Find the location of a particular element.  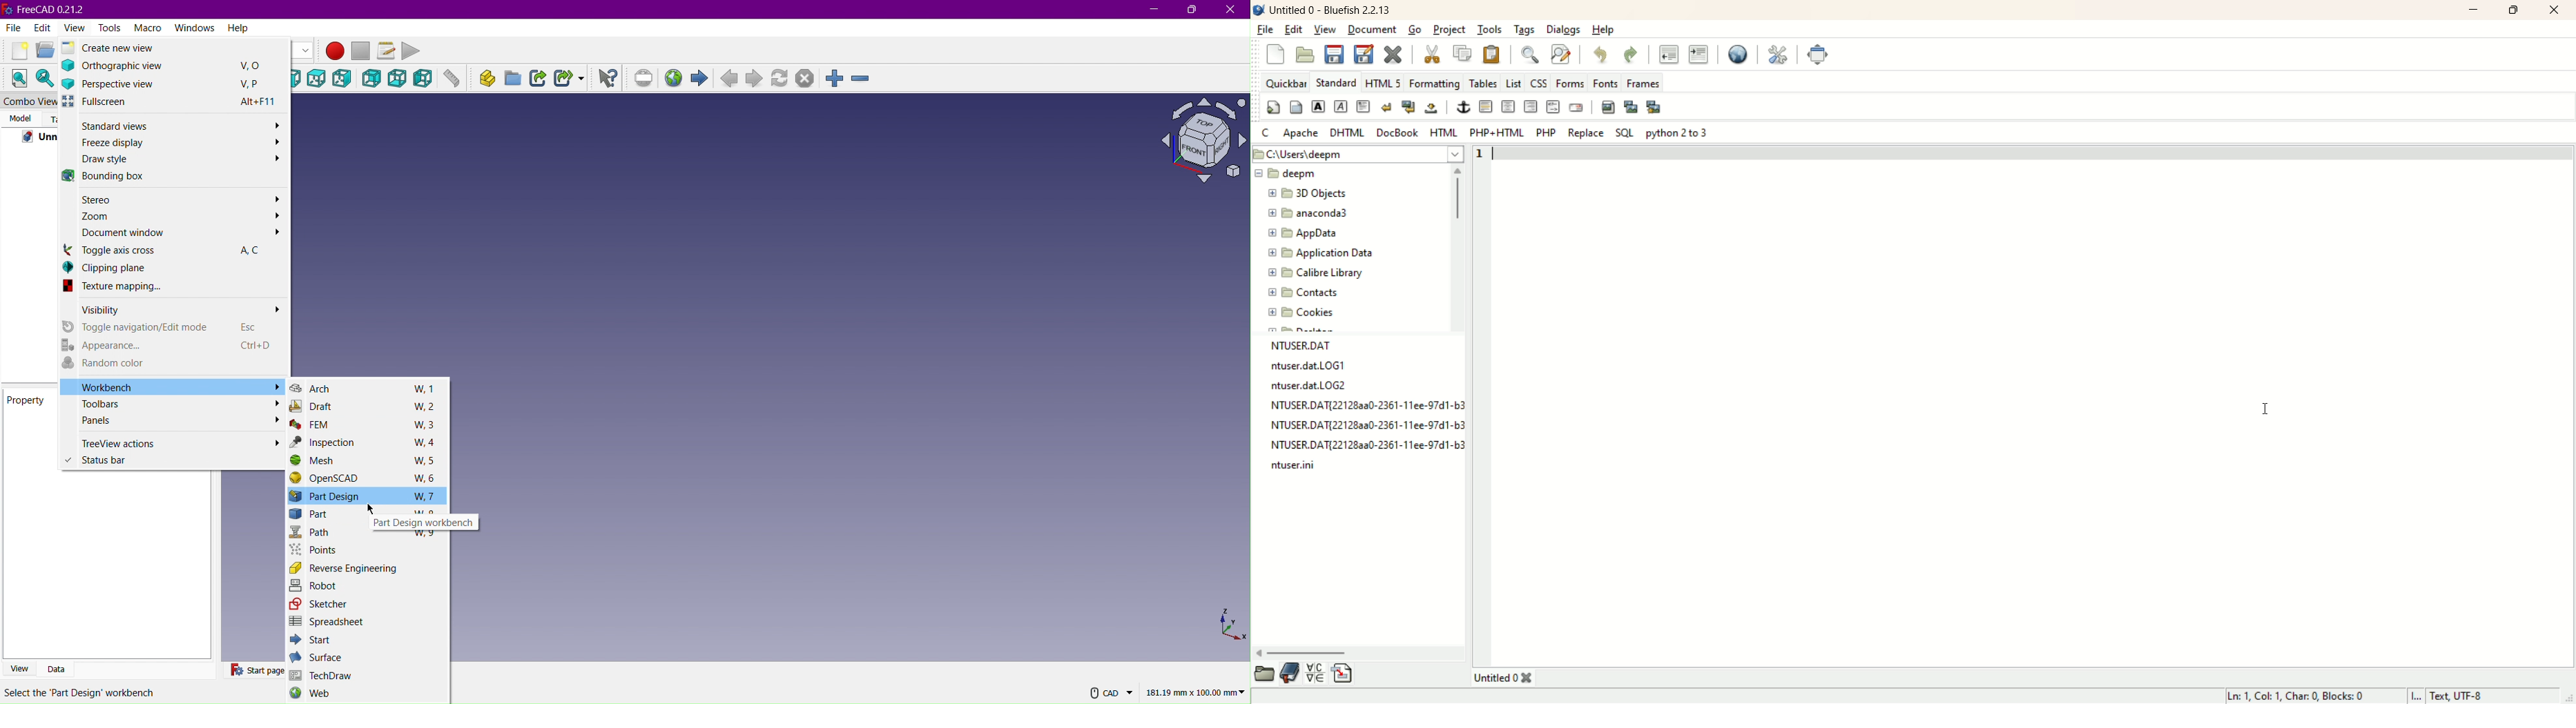

Maximize is located at coordinates (1191, 12).